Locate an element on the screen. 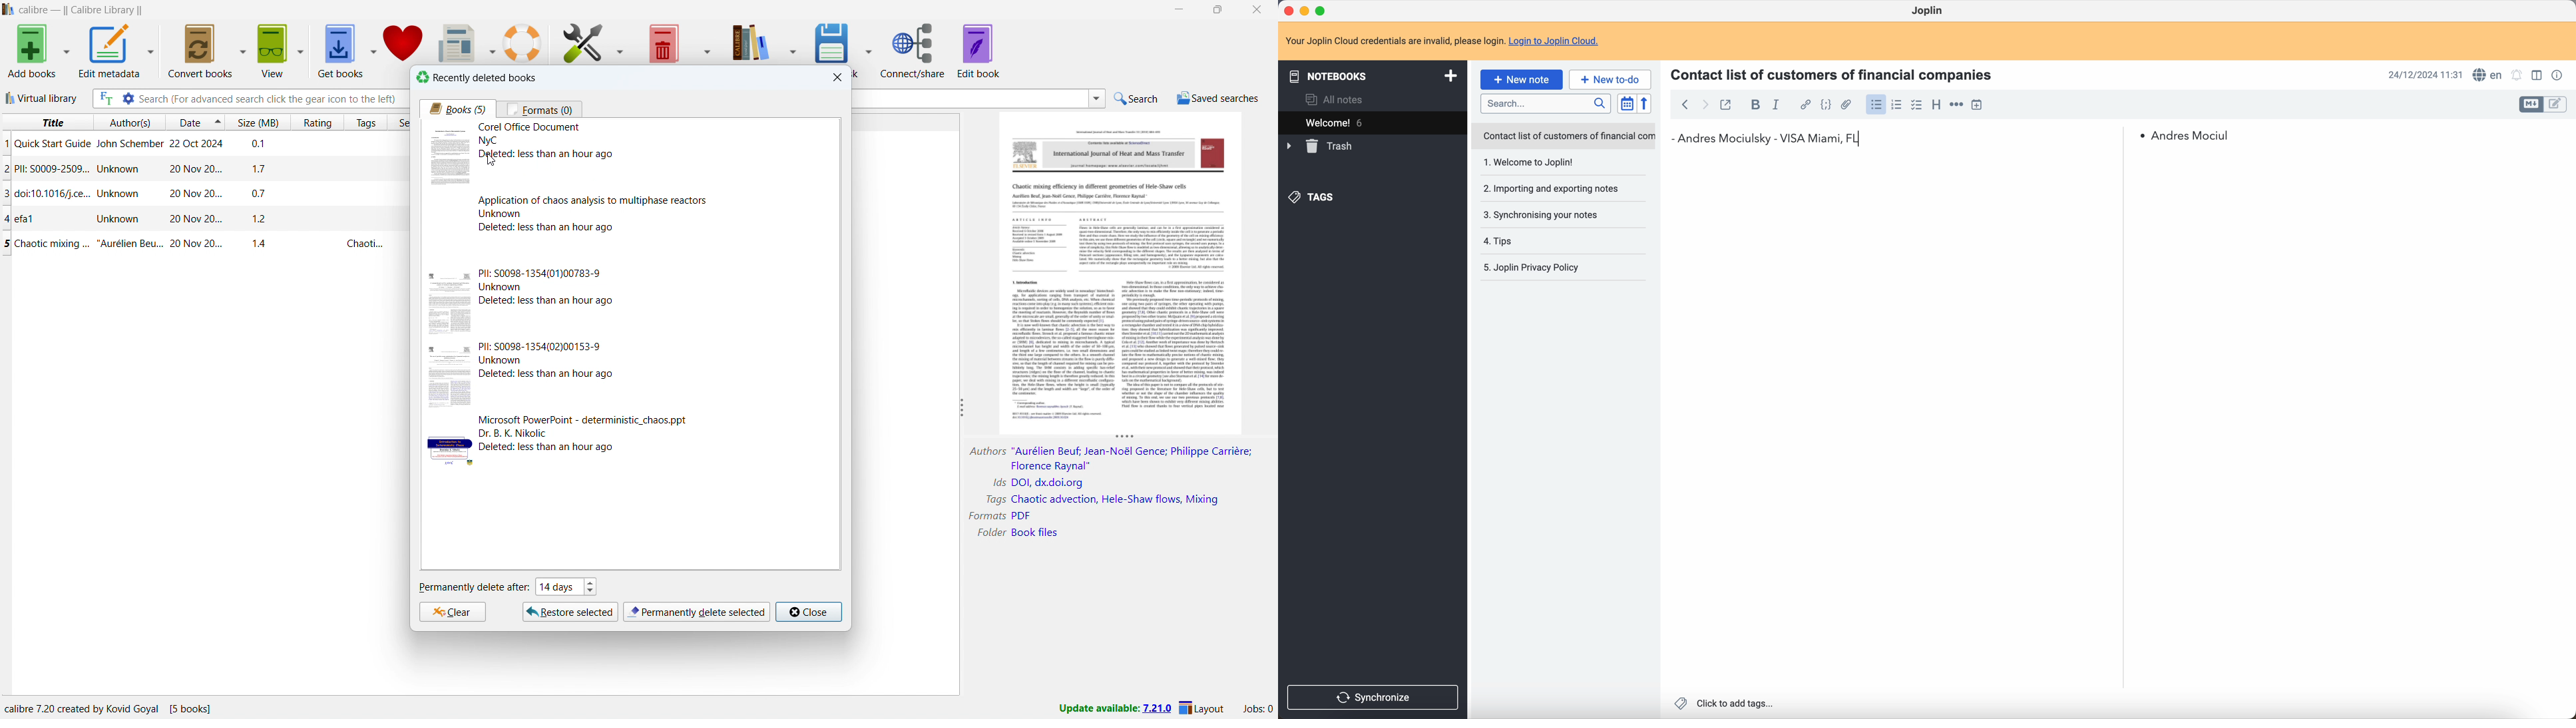  search bar is located at coordinates (1549, 104).